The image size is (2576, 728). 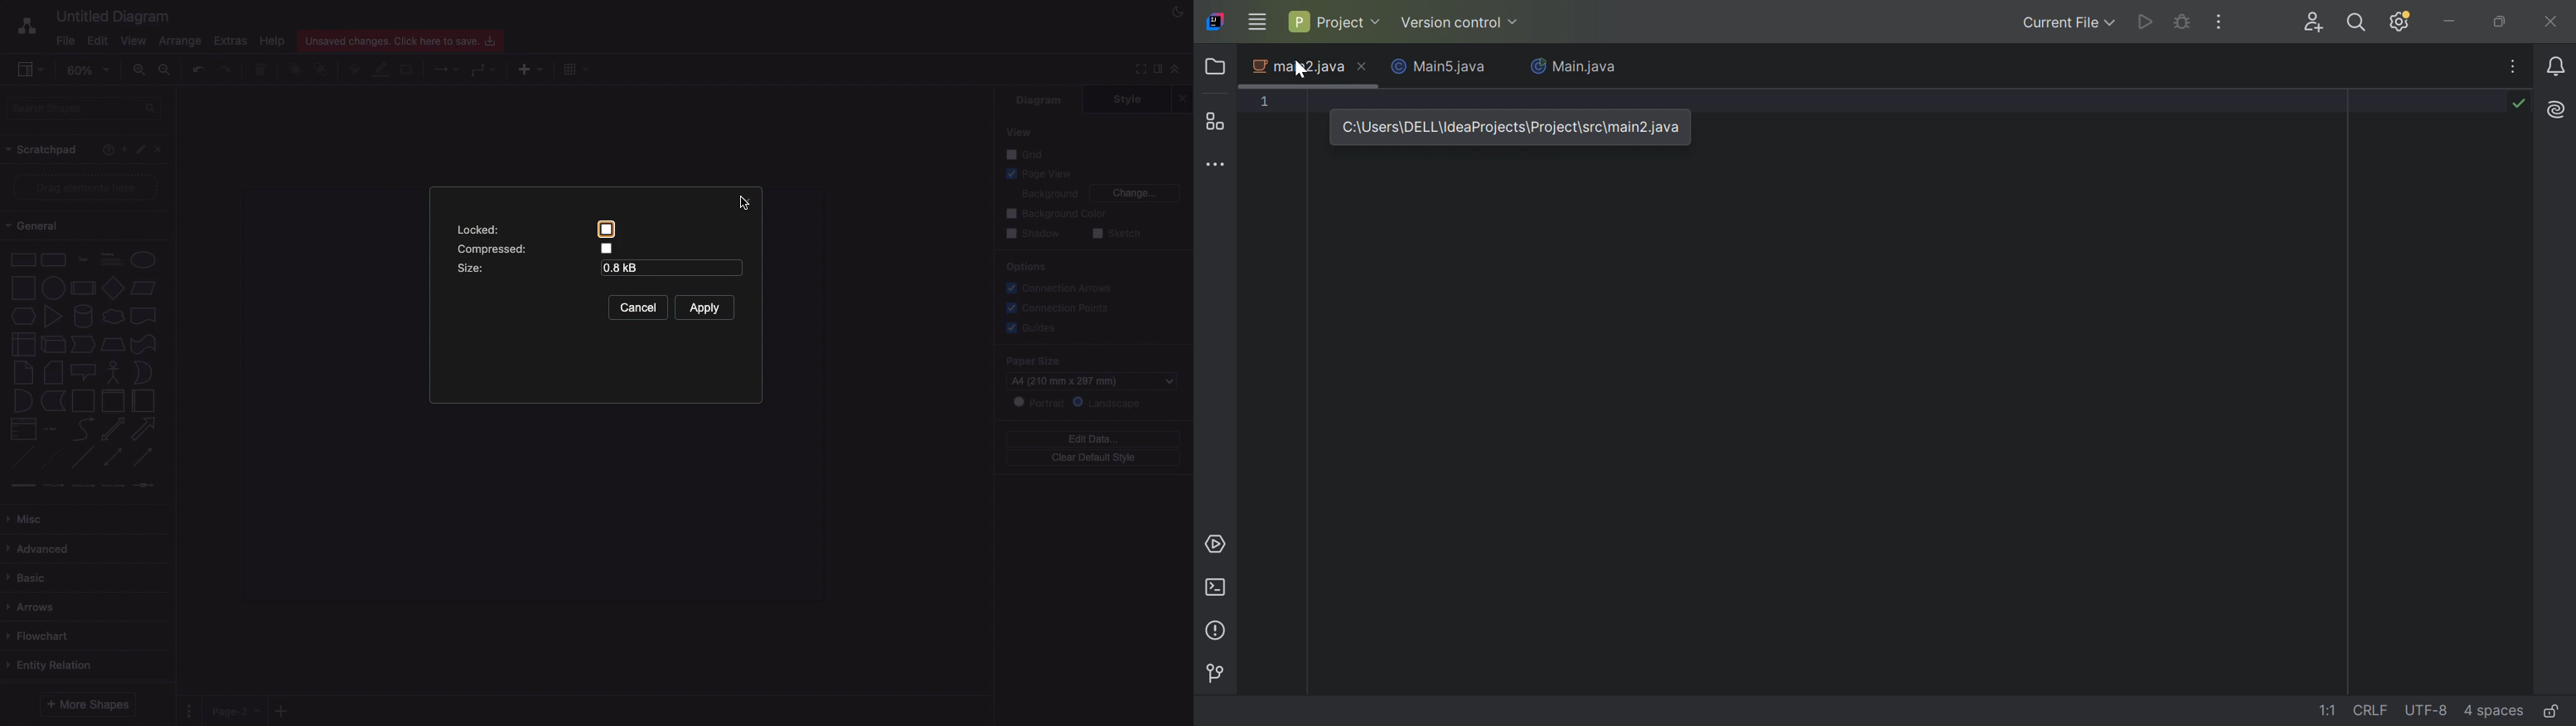 I want to click on Entity relation, so click(x=57, y=665).